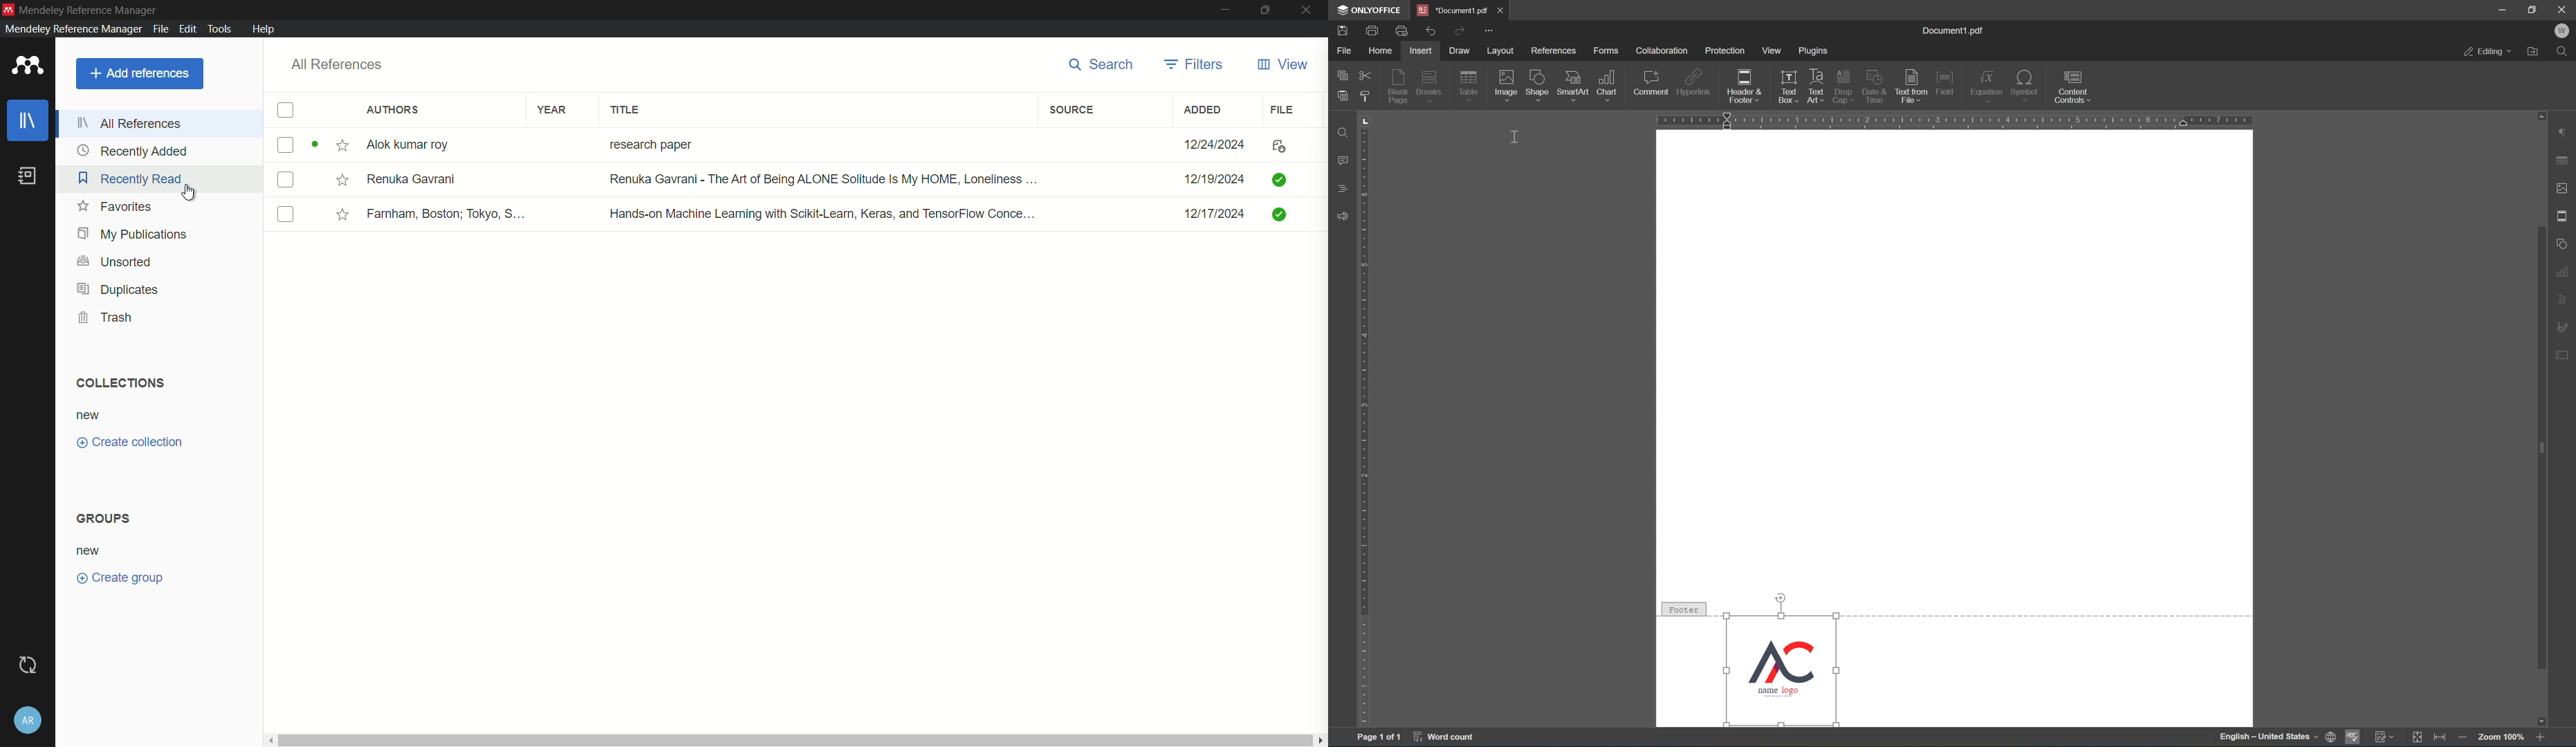 The image size is (2576, 756). I want to click on English-United States, so click(2276, 738).